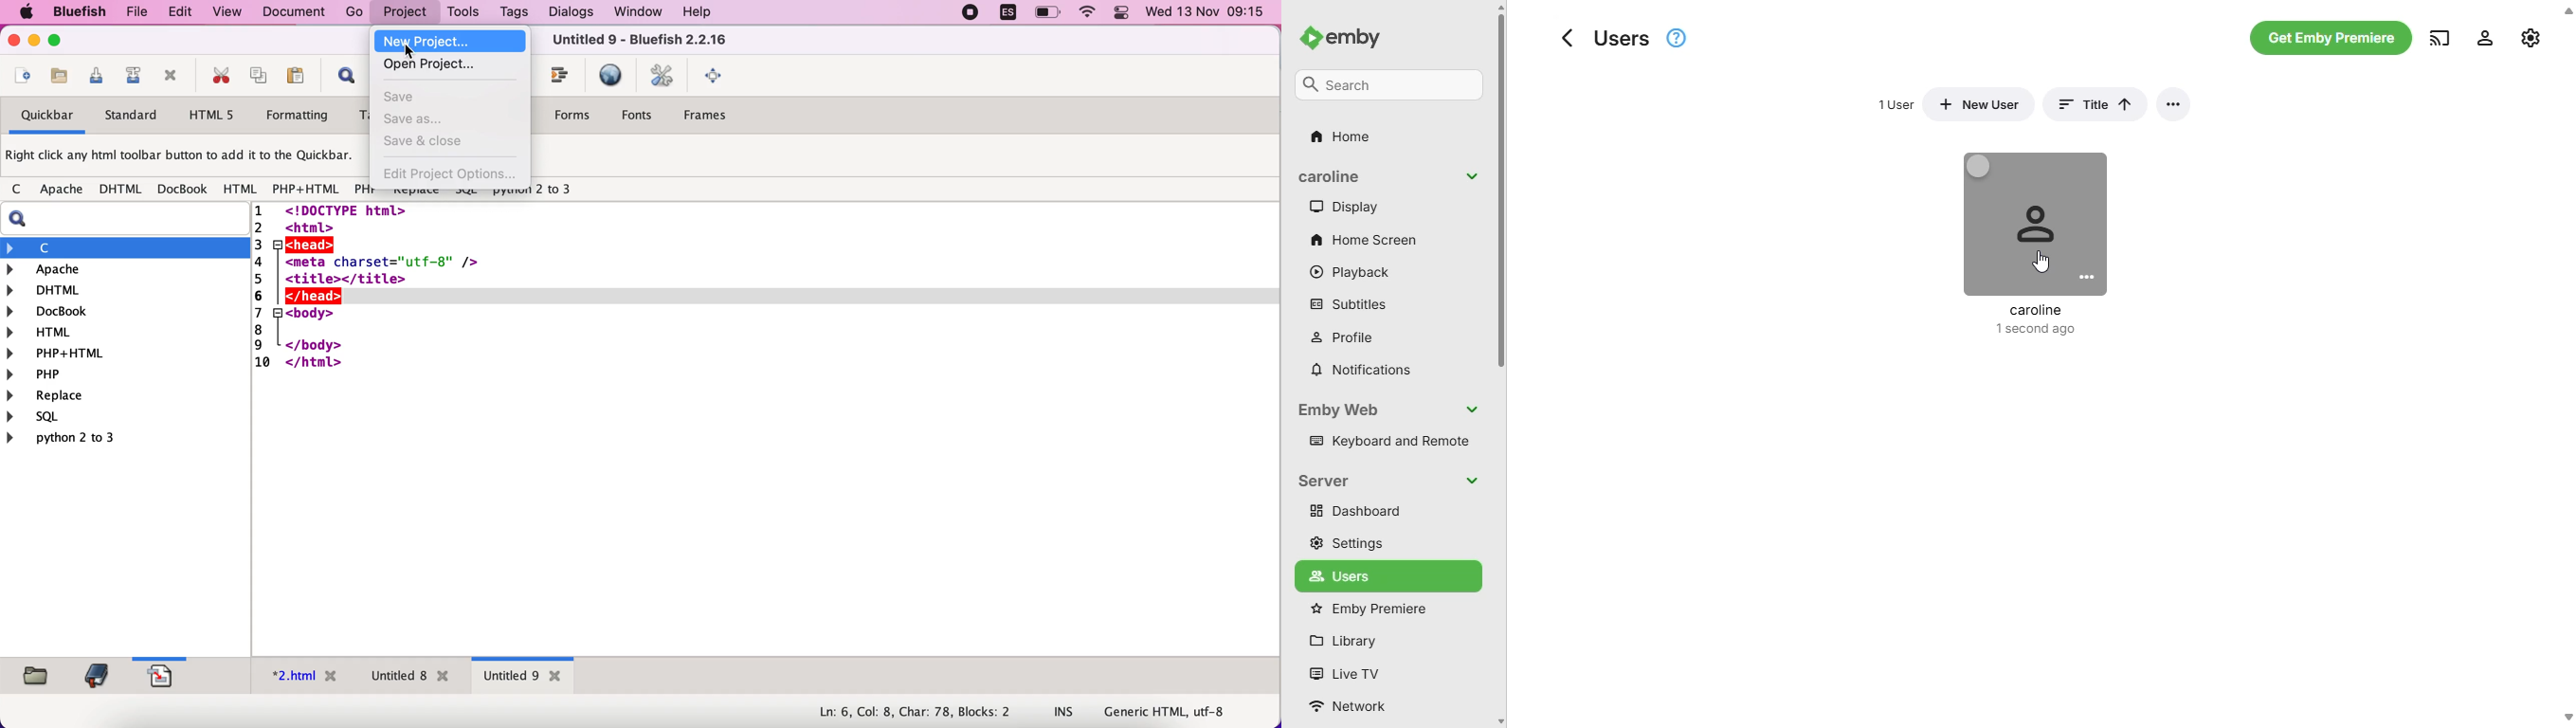 The width and height of the screenshot is (2576, 728). What do you see at coordinates (167, 76) in the screenshot?
I see `` at bounding box center [167, 76].